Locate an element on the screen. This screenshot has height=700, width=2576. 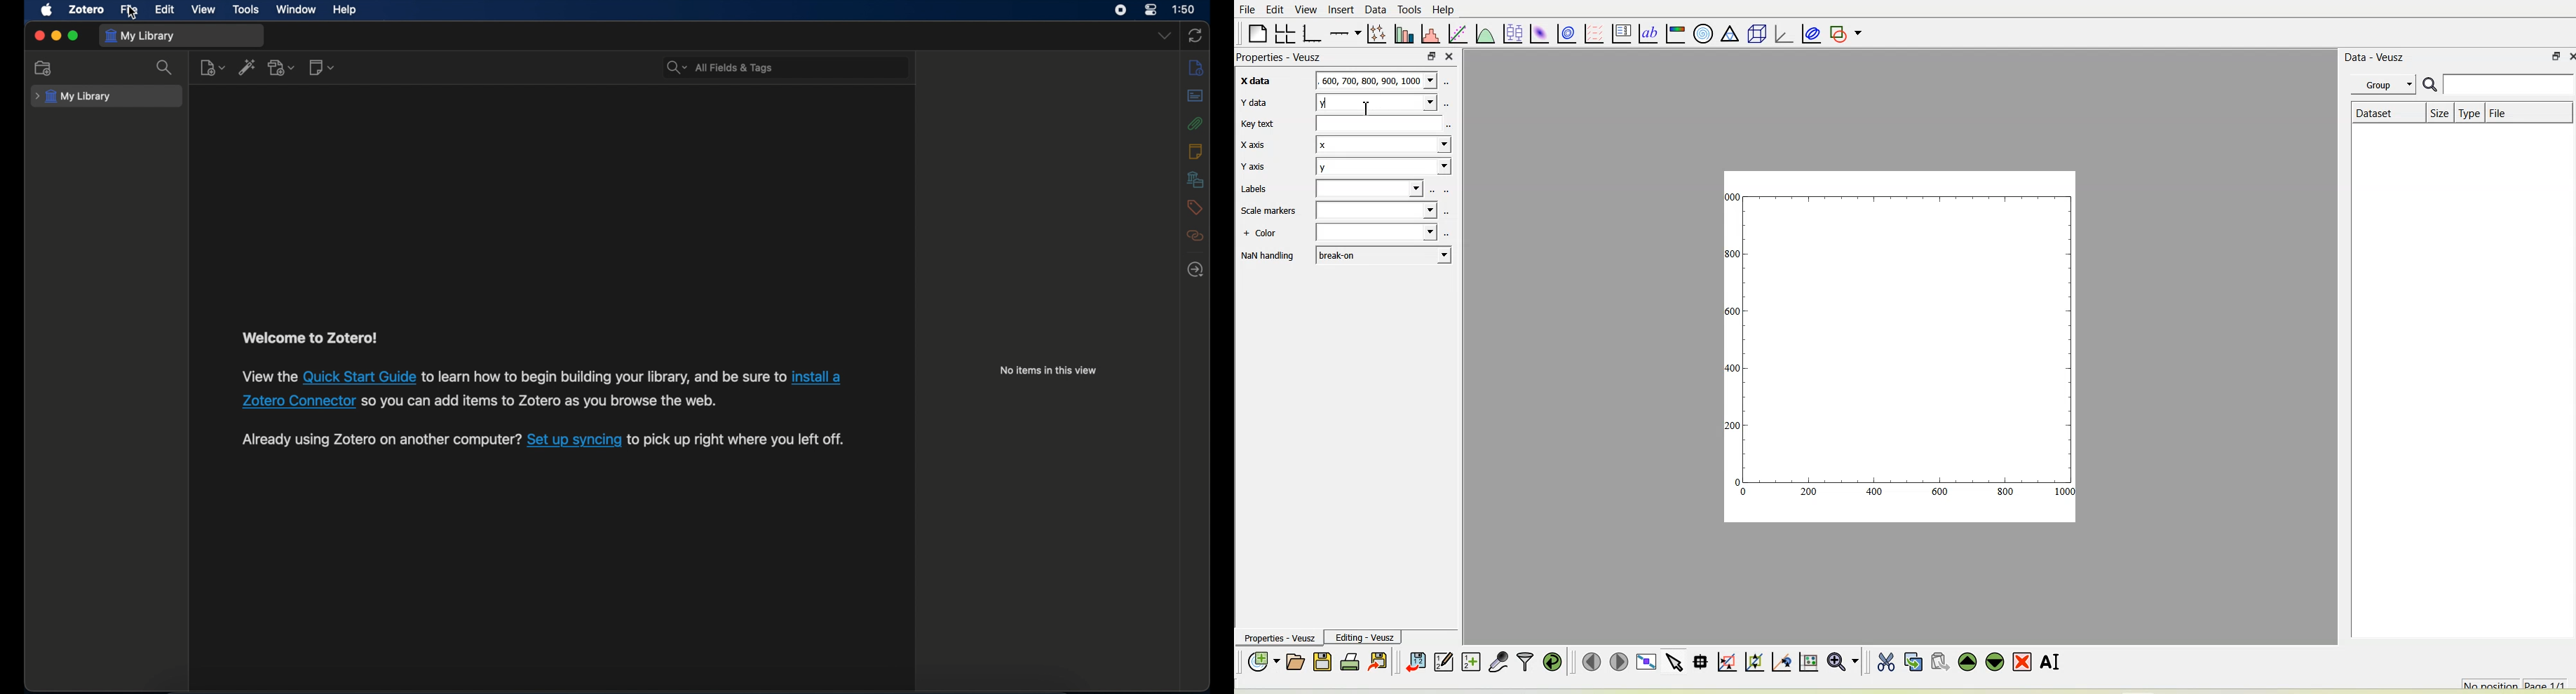
Size is located at coordinates (2440, 112).